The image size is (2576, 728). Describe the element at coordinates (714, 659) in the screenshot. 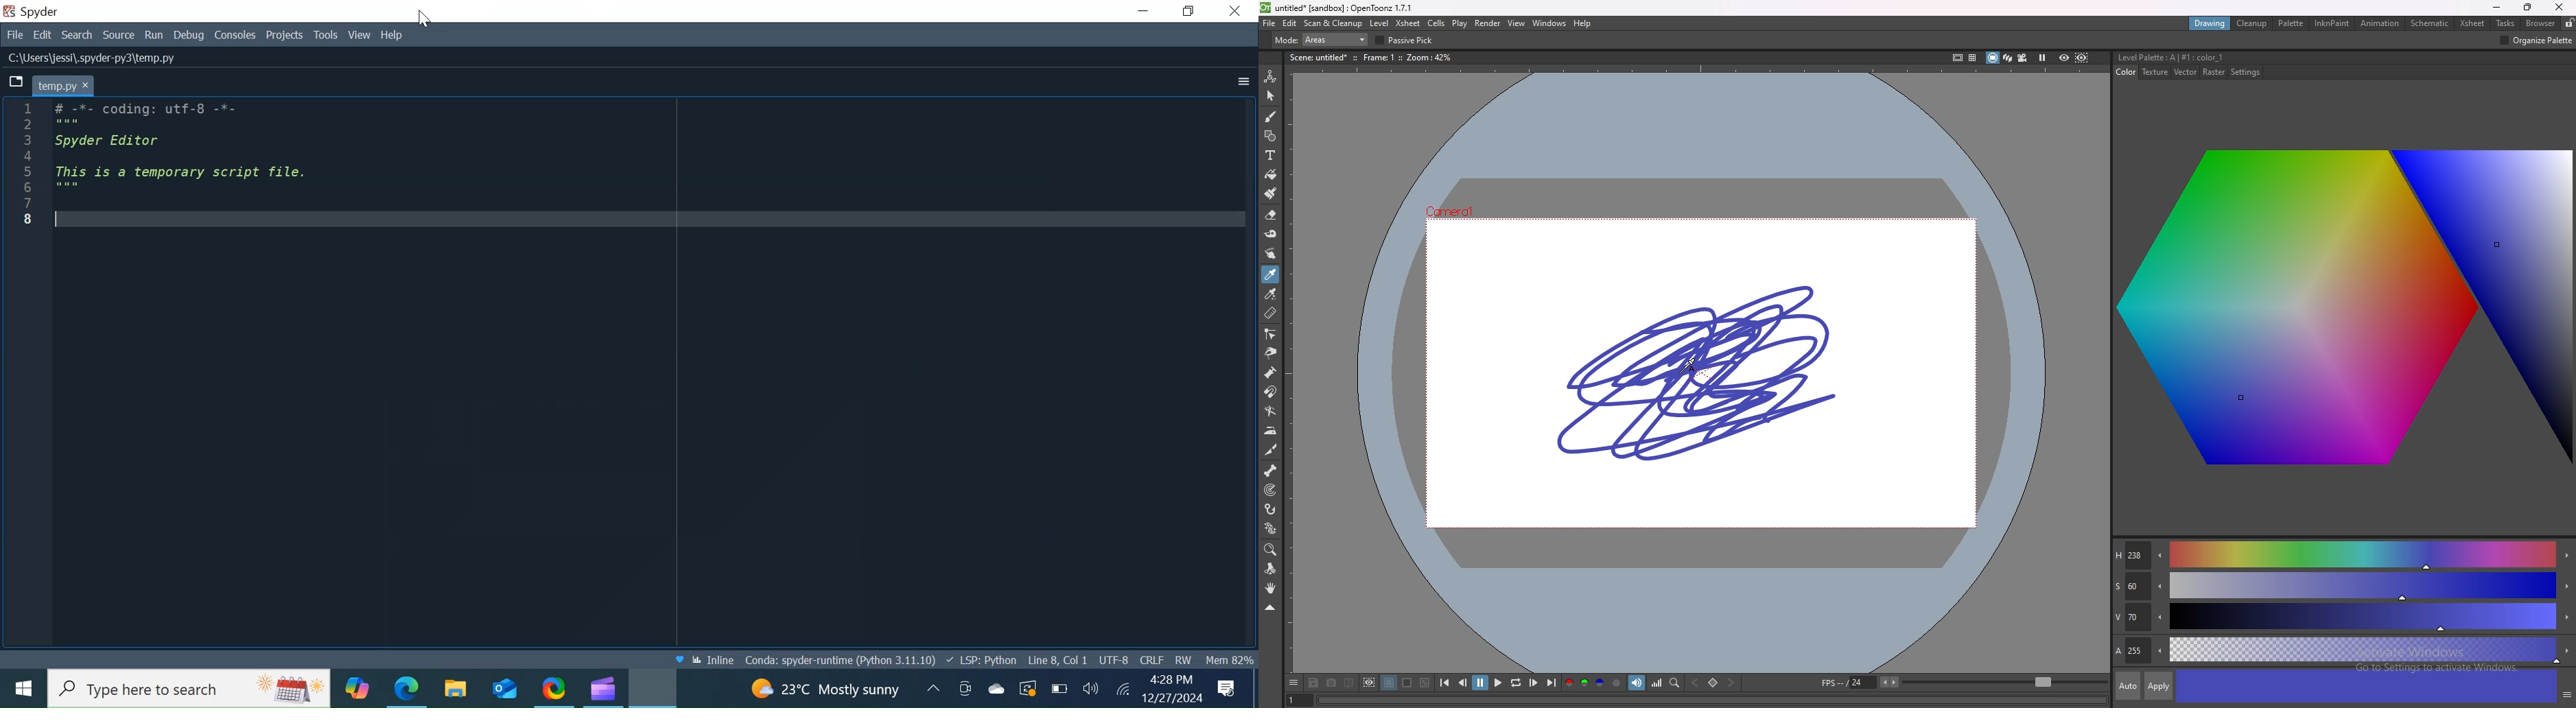

I see `Toggle between inline and interactive Matplotlib plotting` at that location.